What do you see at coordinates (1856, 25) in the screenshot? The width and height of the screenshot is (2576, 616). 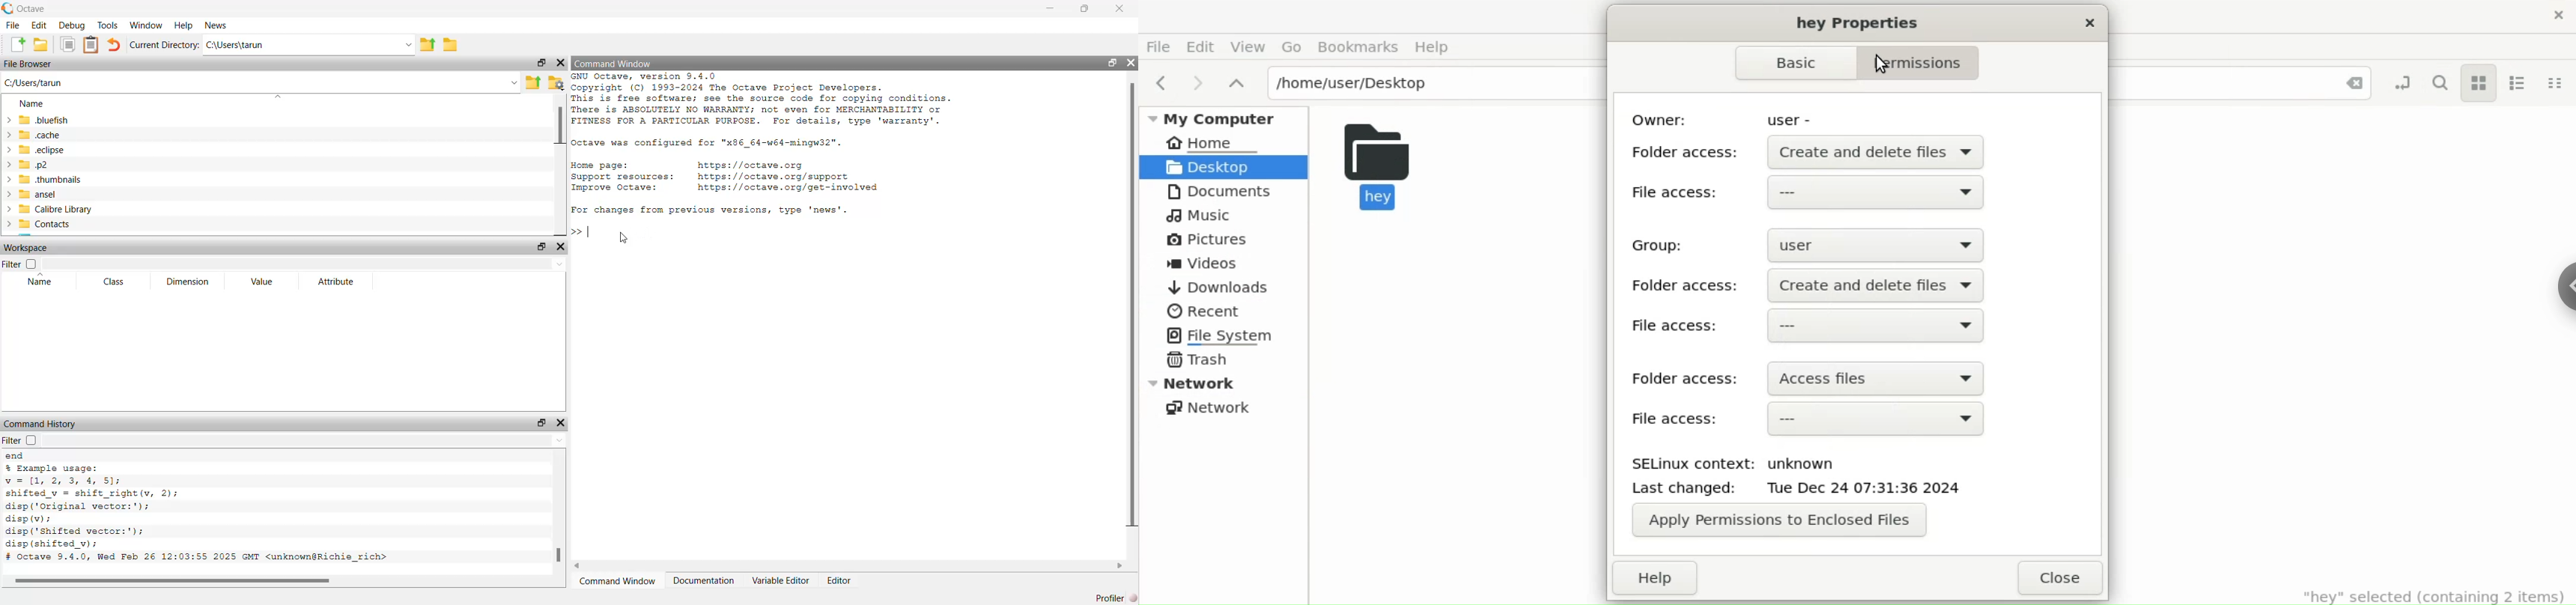 I see `hey Properties` at bounding box center [1856, 25].